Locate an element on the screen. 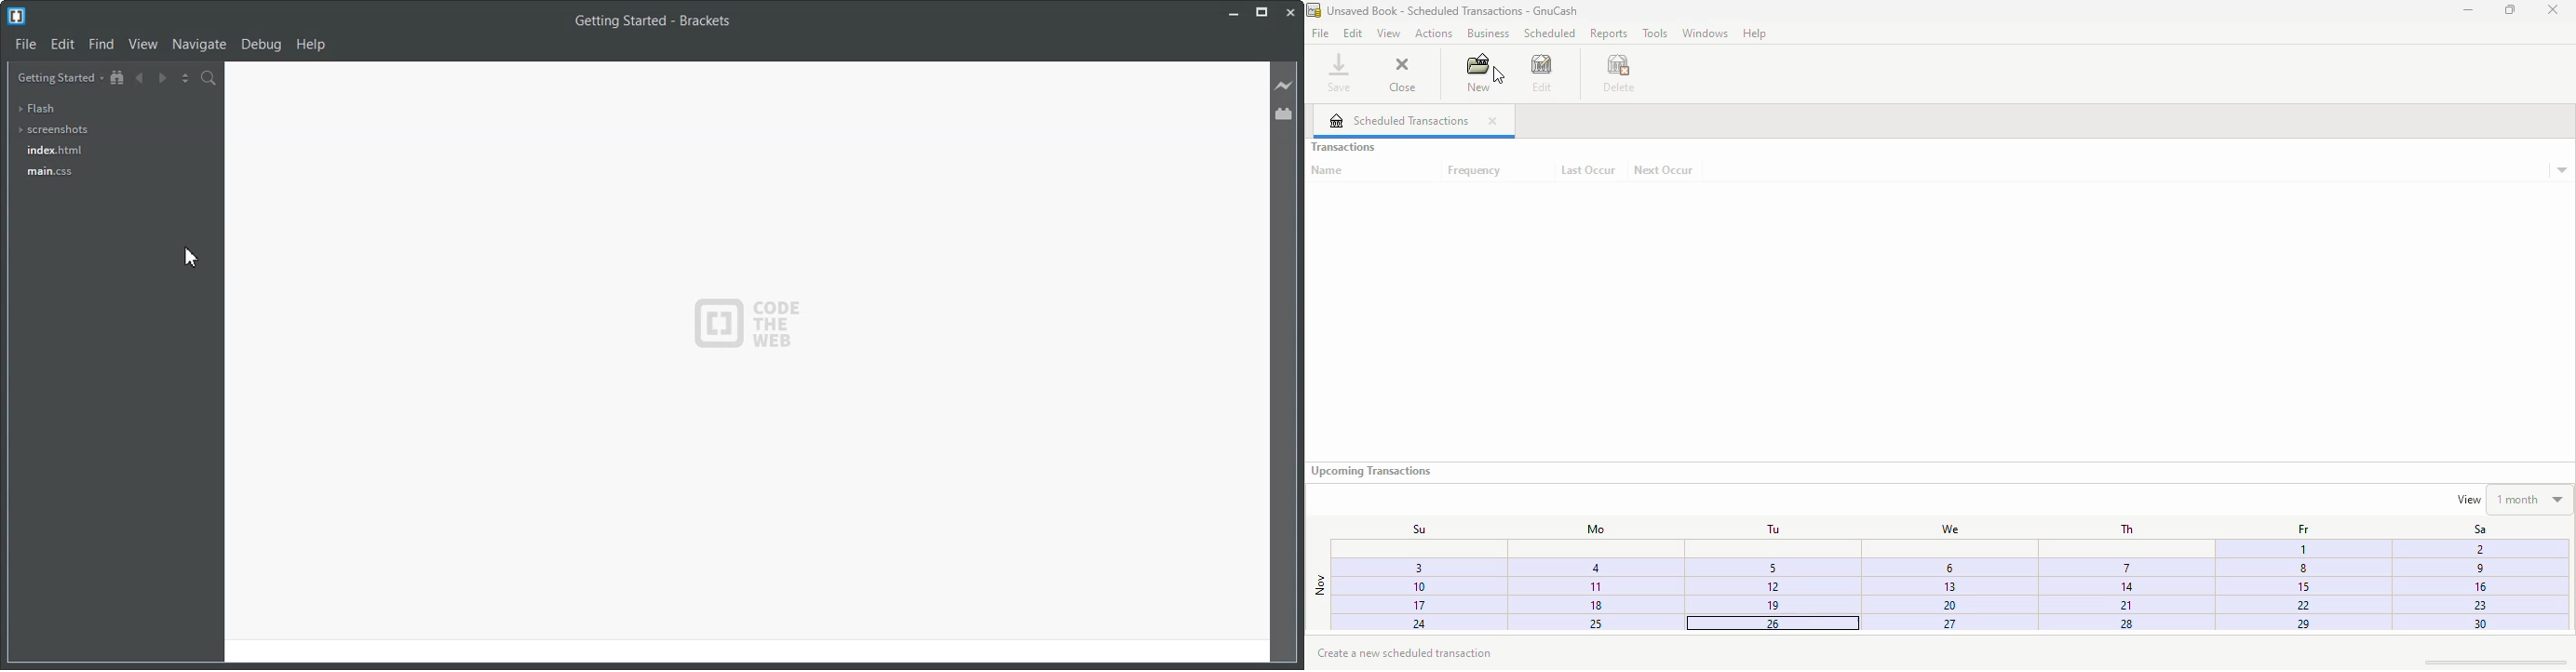  29 is located at coordinates (2302, 623).